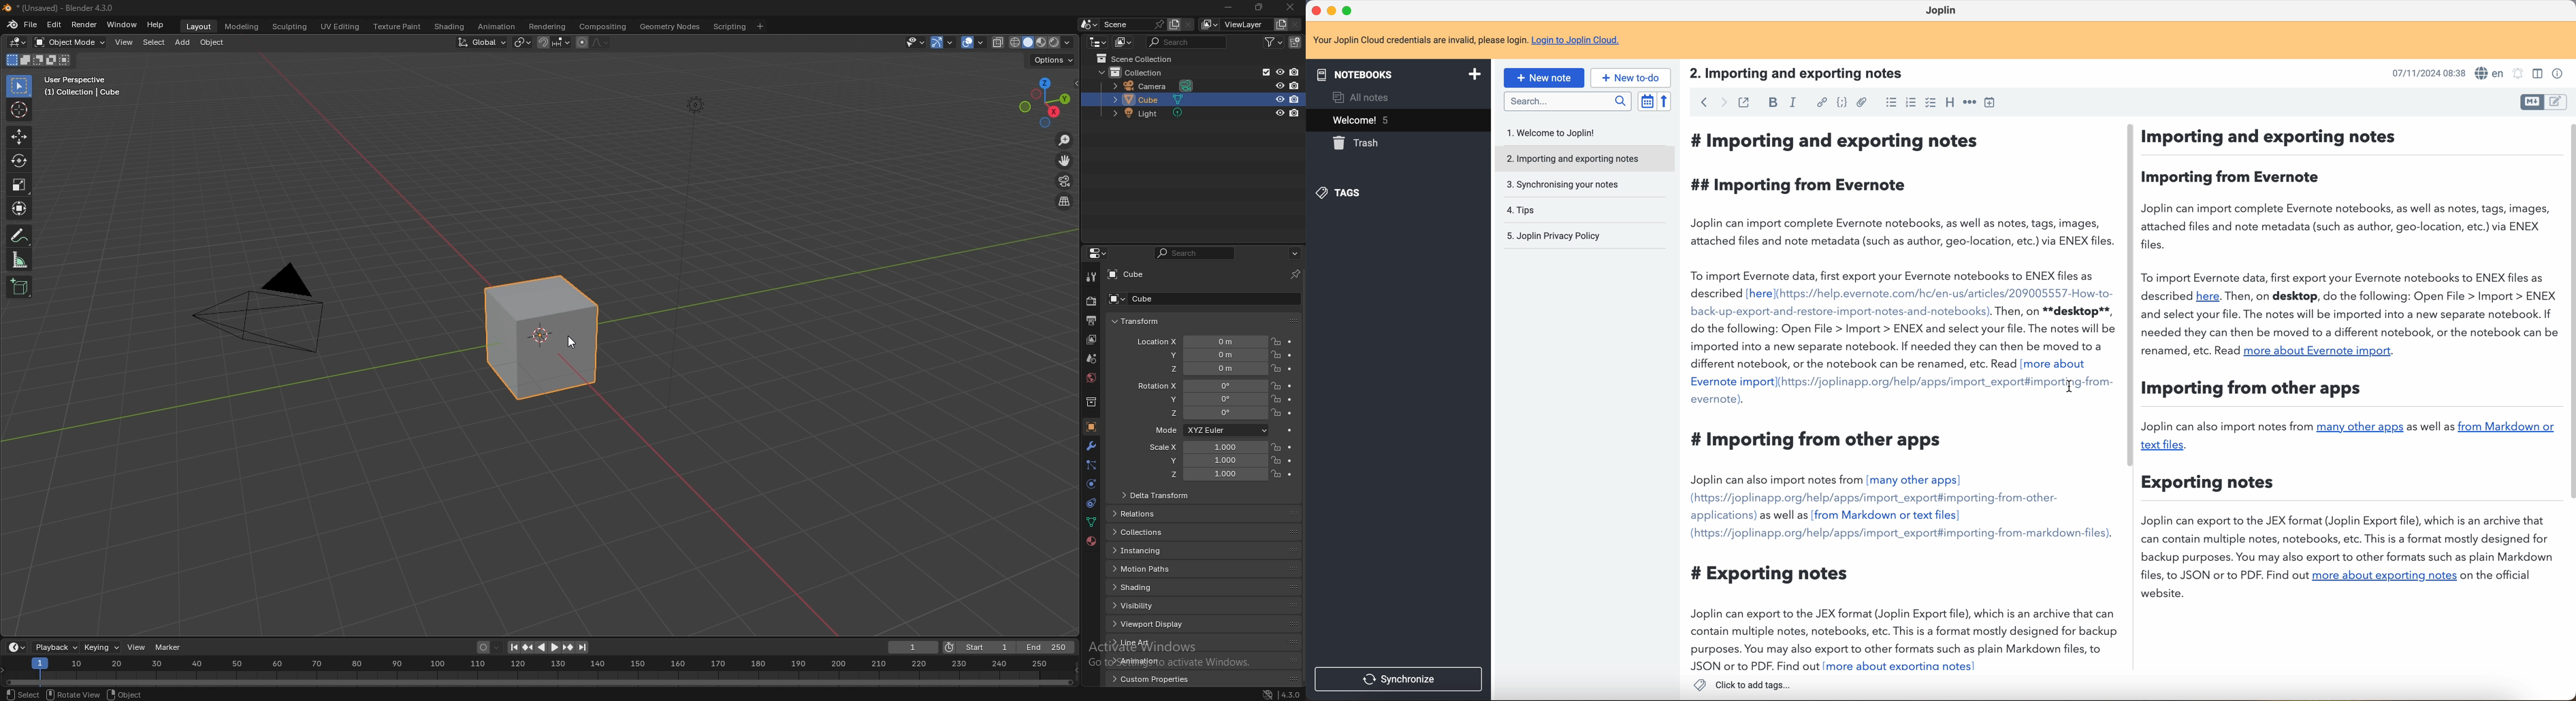  What do you see at coordinates (1402, 73) in the screenshot?
I see `notebooks` at bounding box center [1402, 73].